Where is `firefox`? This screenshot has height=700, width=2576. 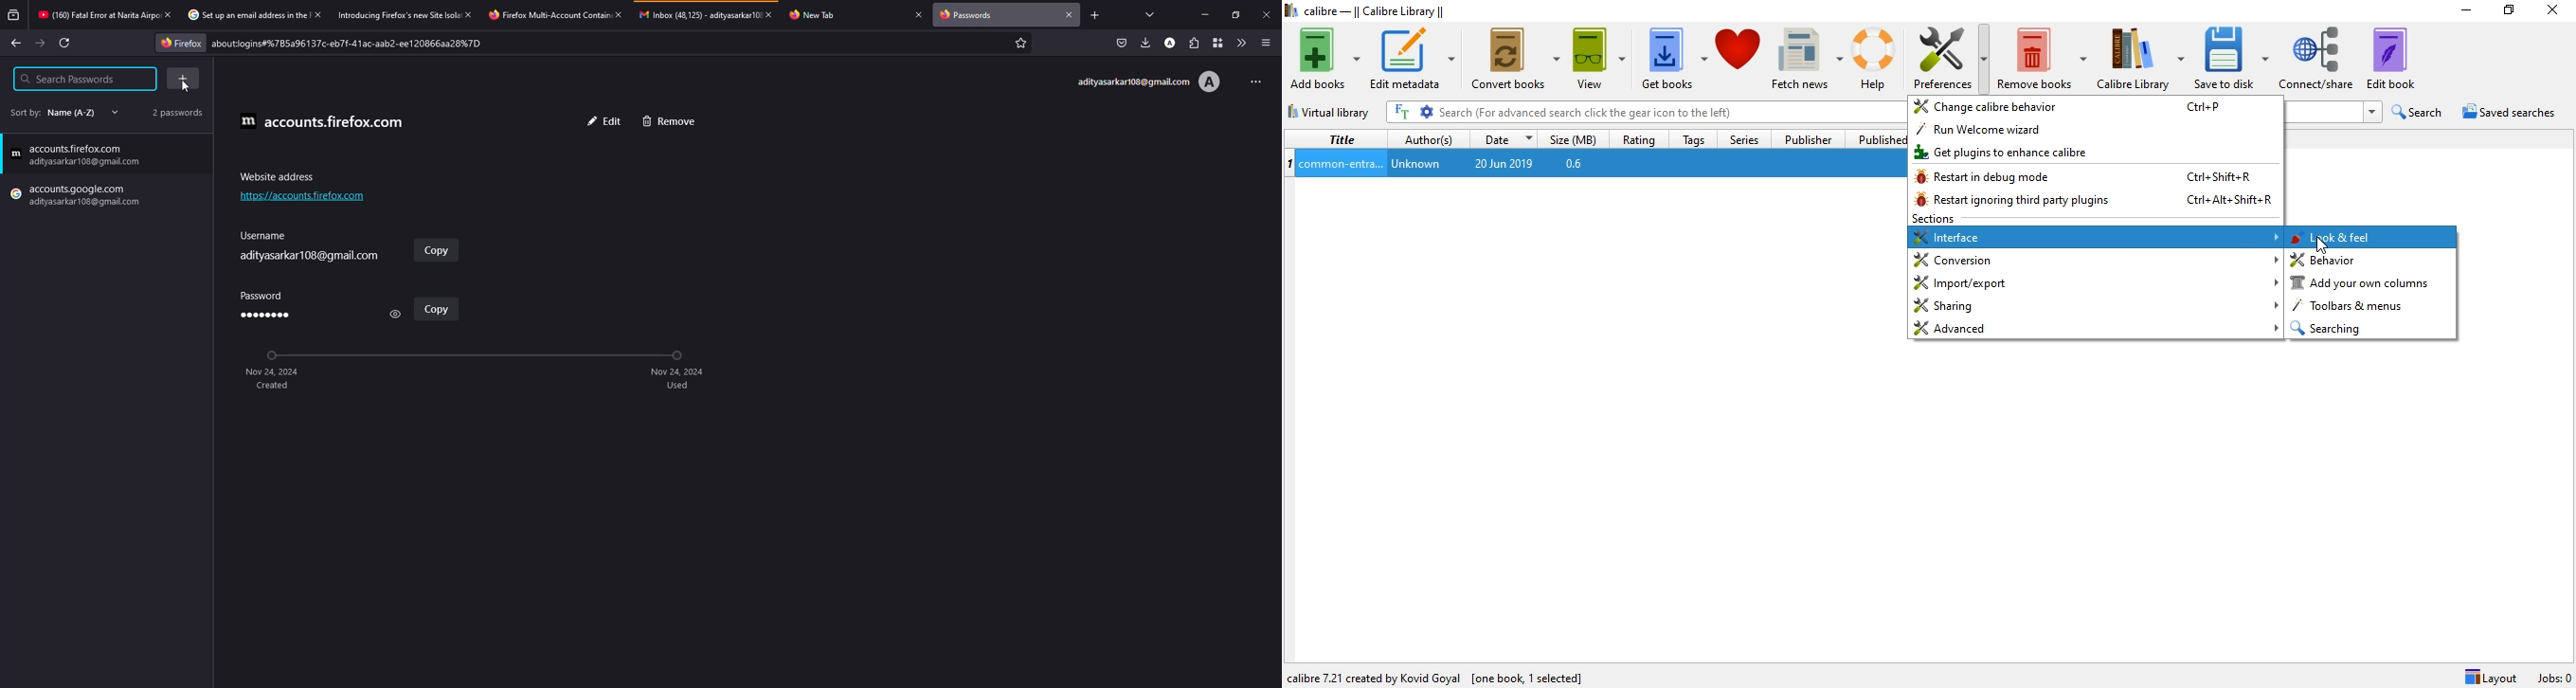 firefox is located at coordinates (180, 42).